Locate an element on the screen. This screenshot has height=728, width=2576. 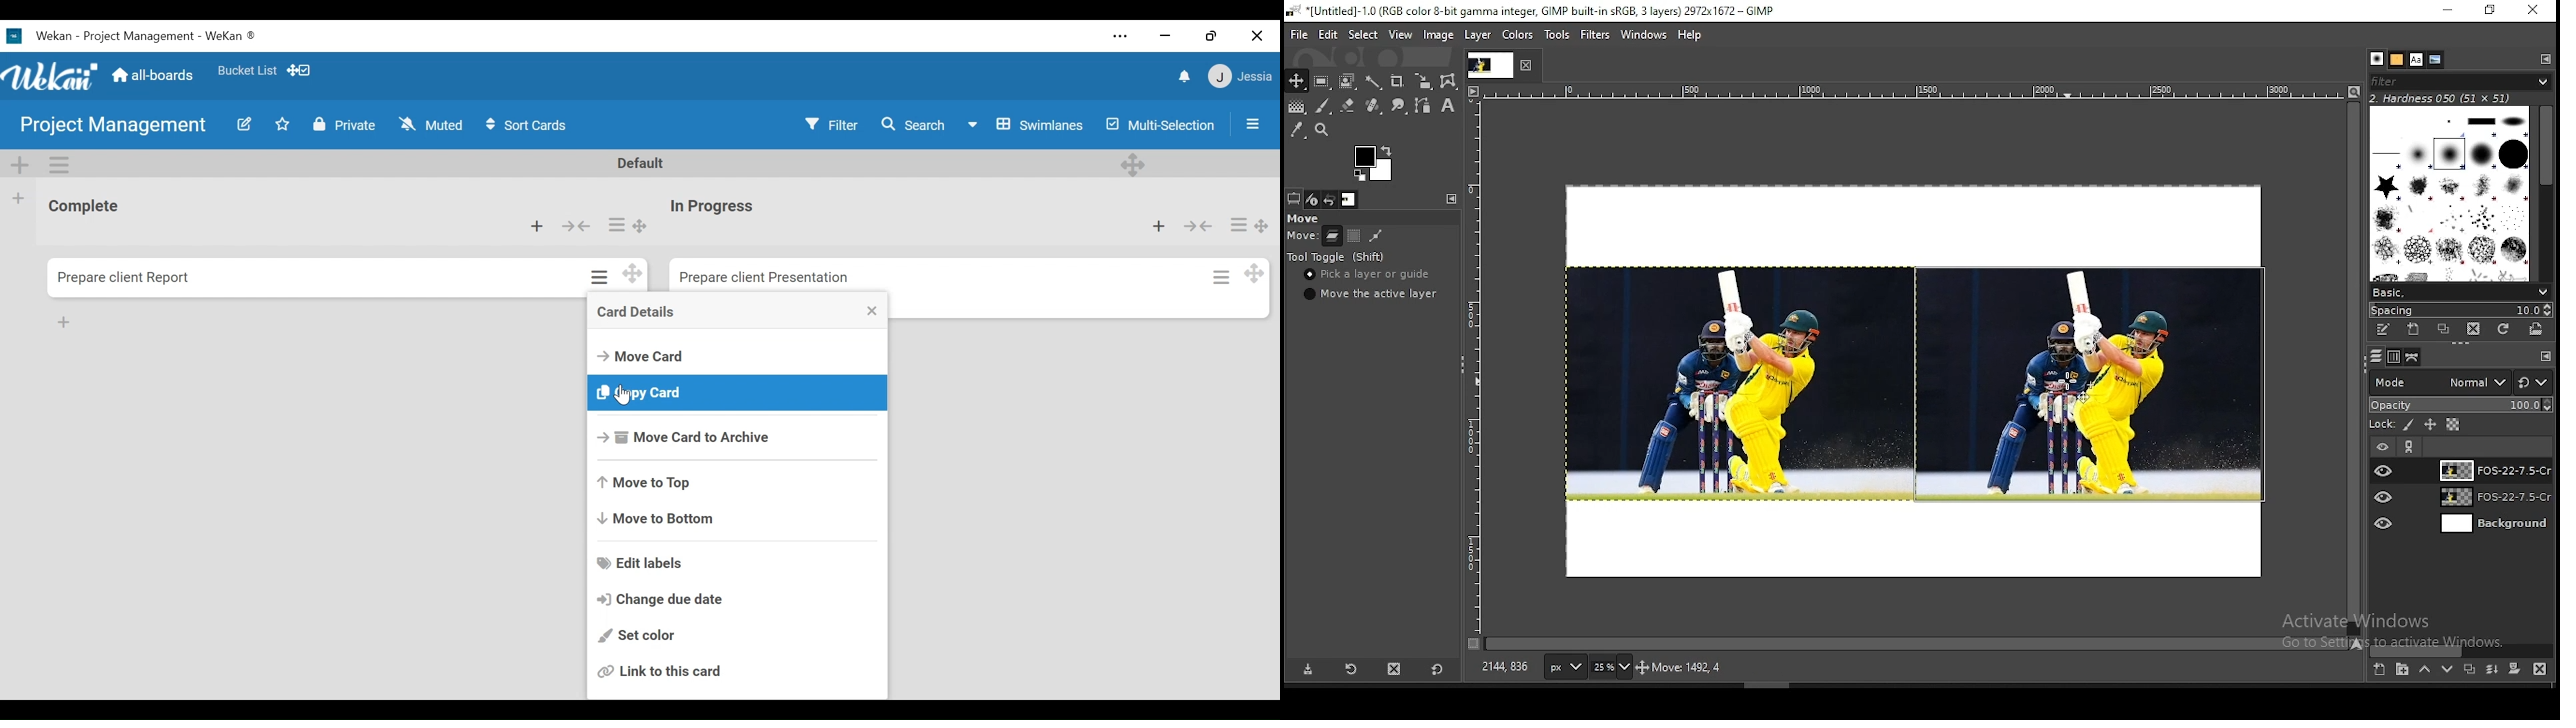
text is located at coordinates (2442, 97).